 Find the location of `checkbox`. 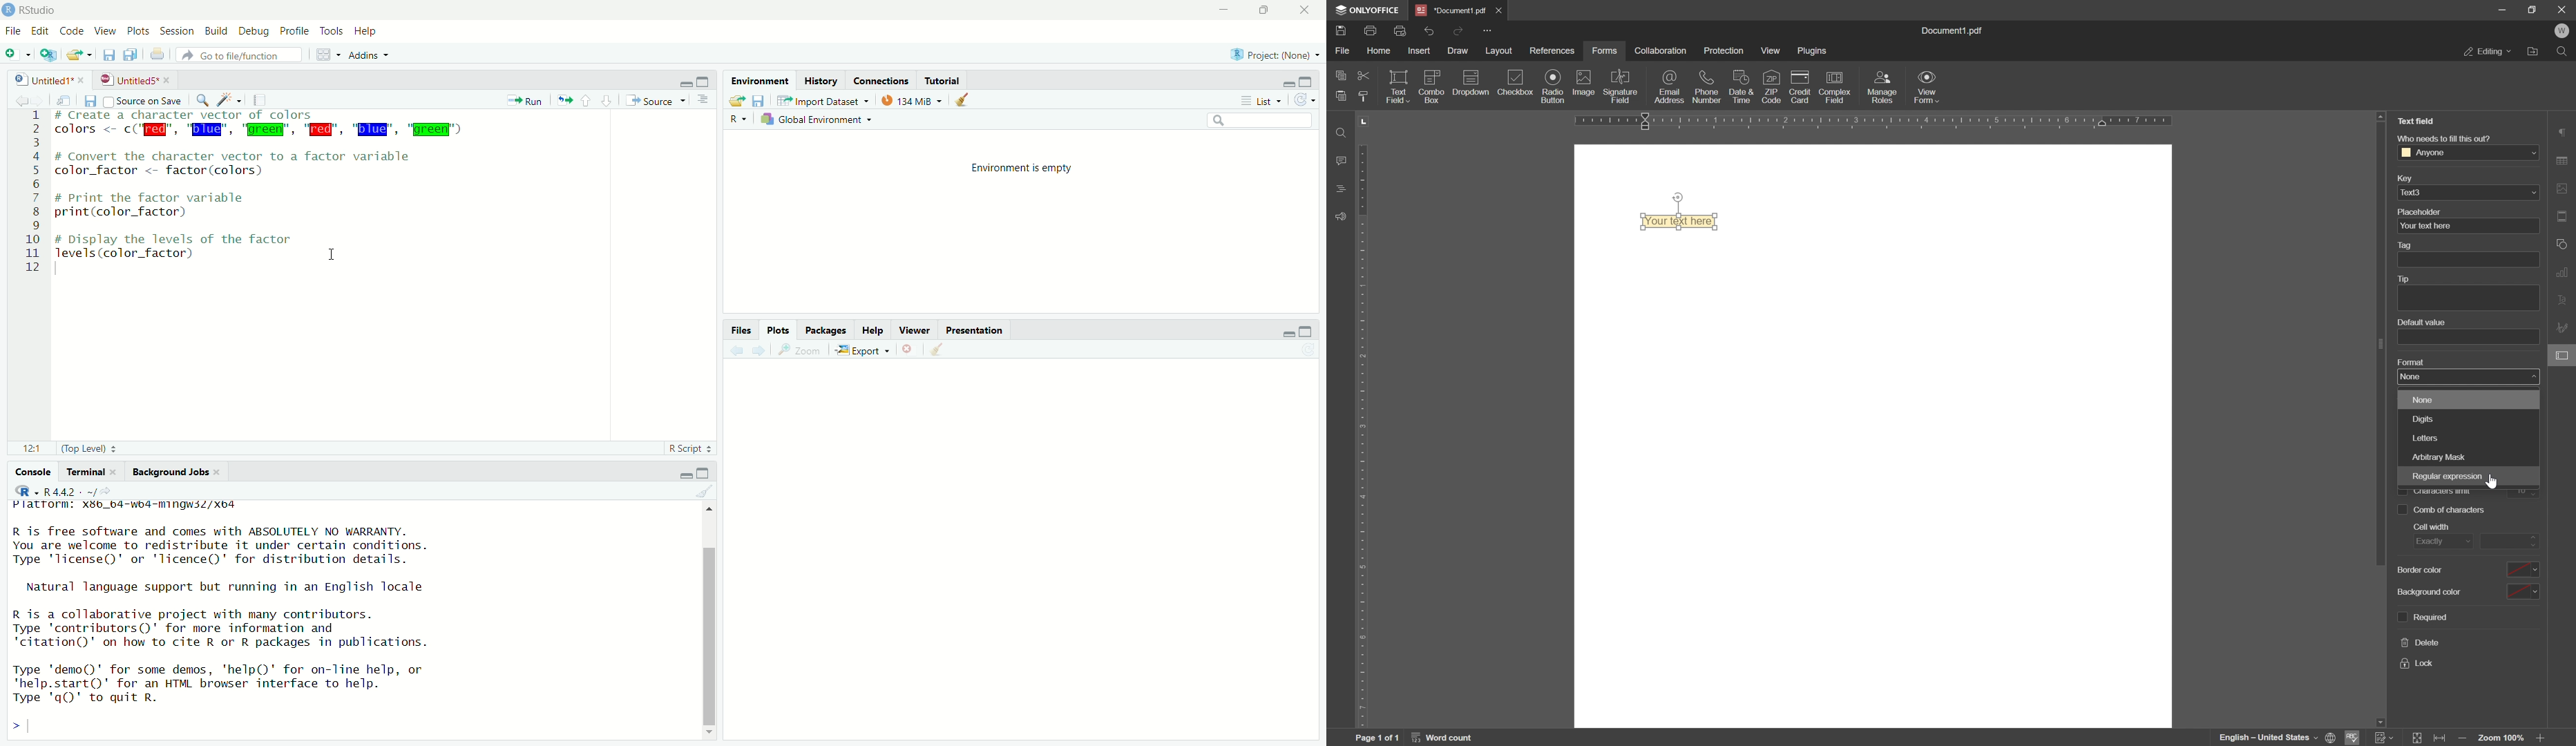

checkbox is located at coordinates (2399, 617).